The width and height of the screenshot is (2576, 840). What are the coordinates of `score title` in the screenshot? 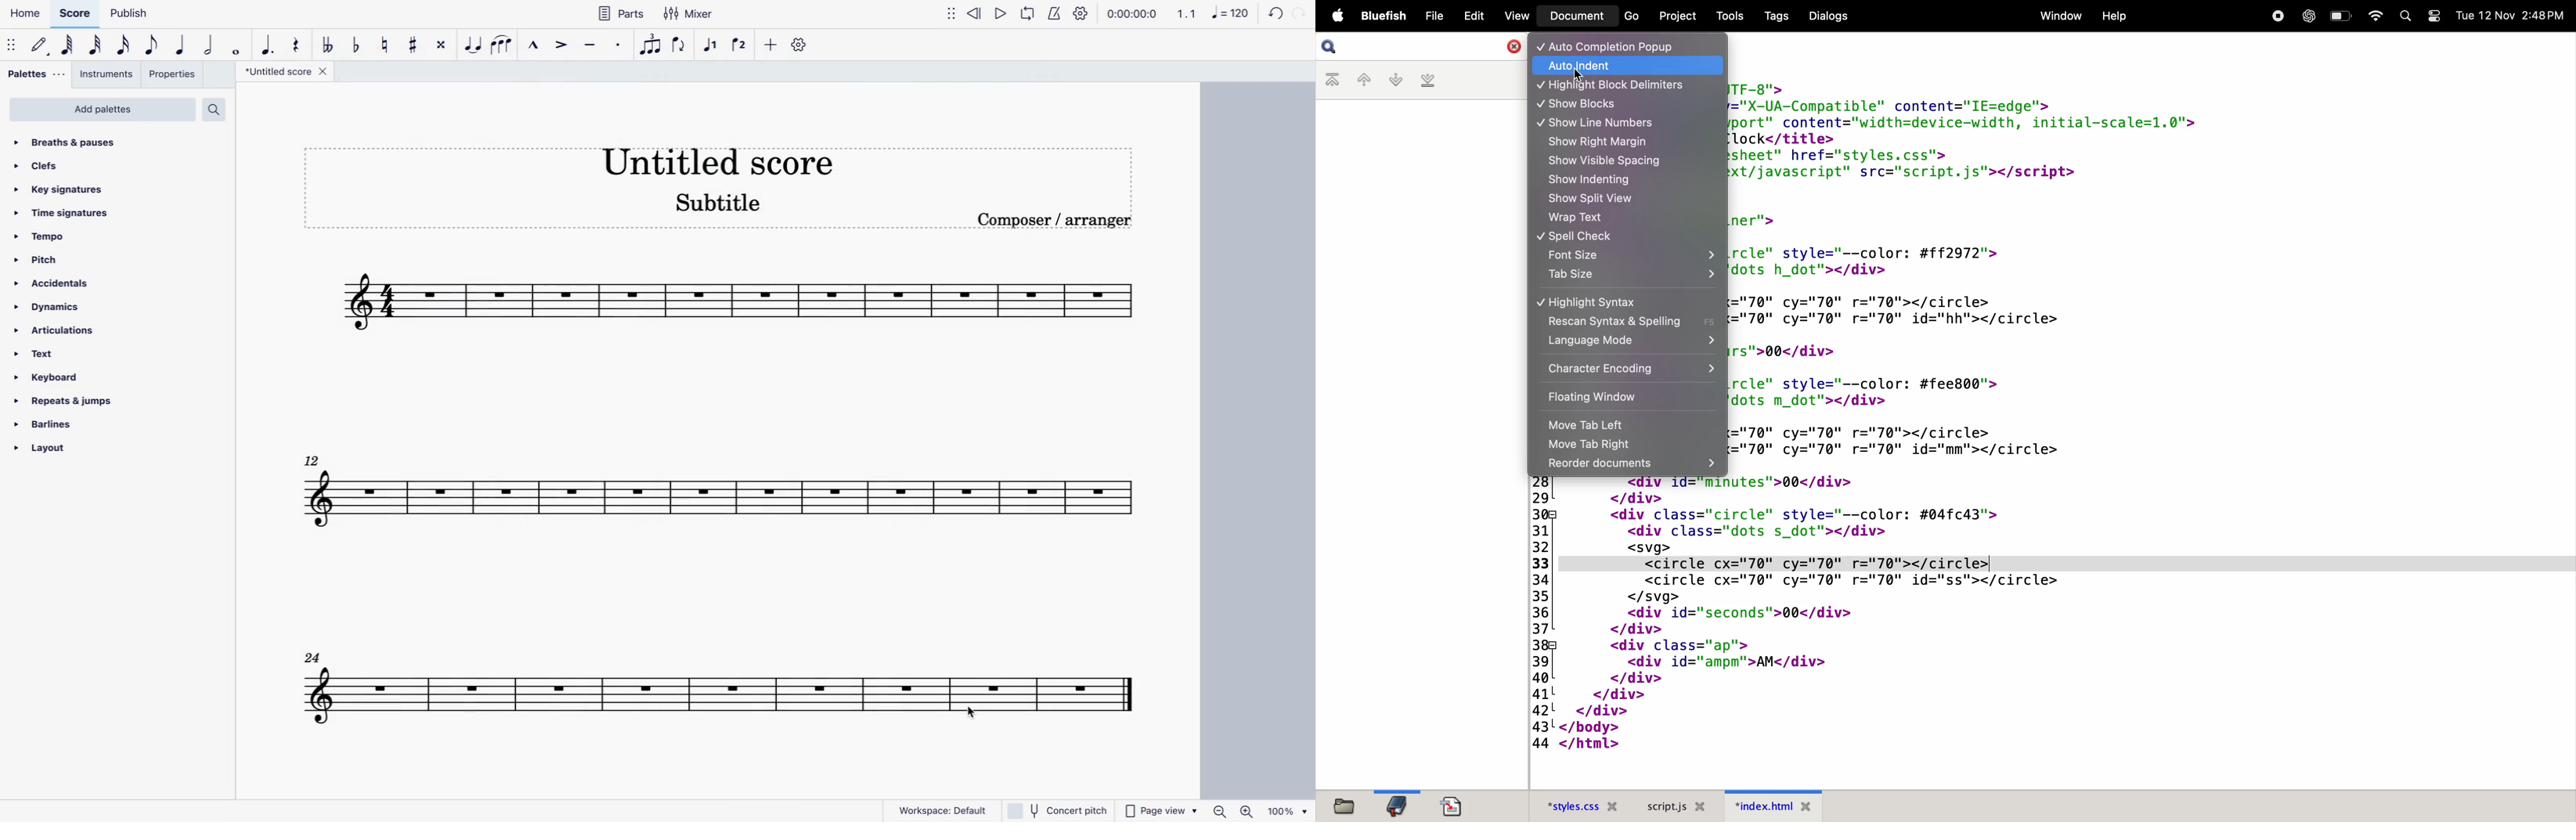 It's located at (718, 157).